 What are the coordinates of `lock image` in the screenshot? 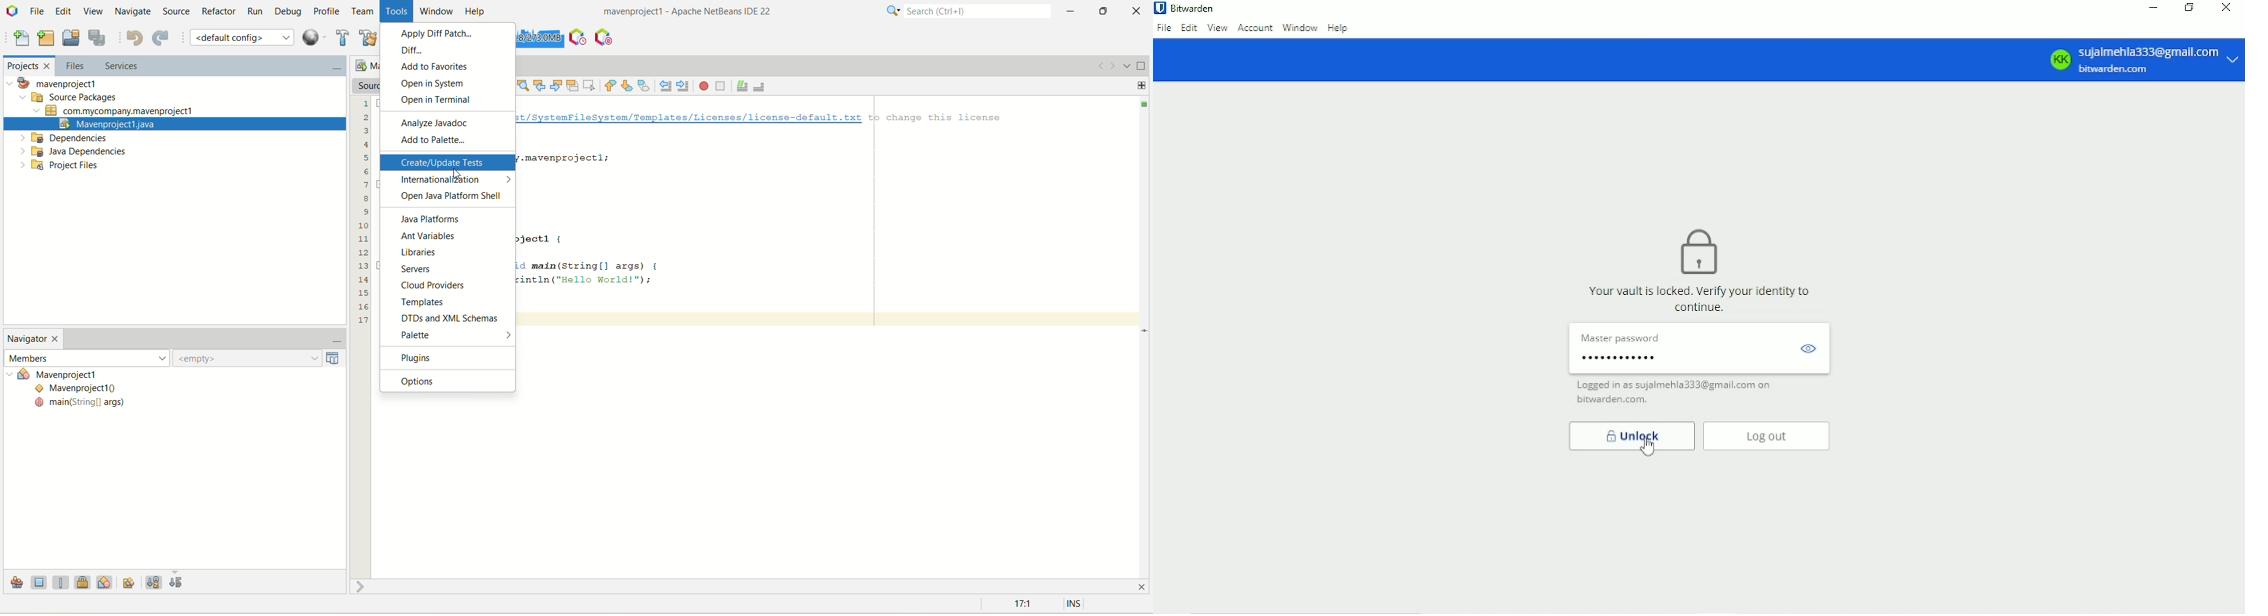 It's located at (1698, 252).